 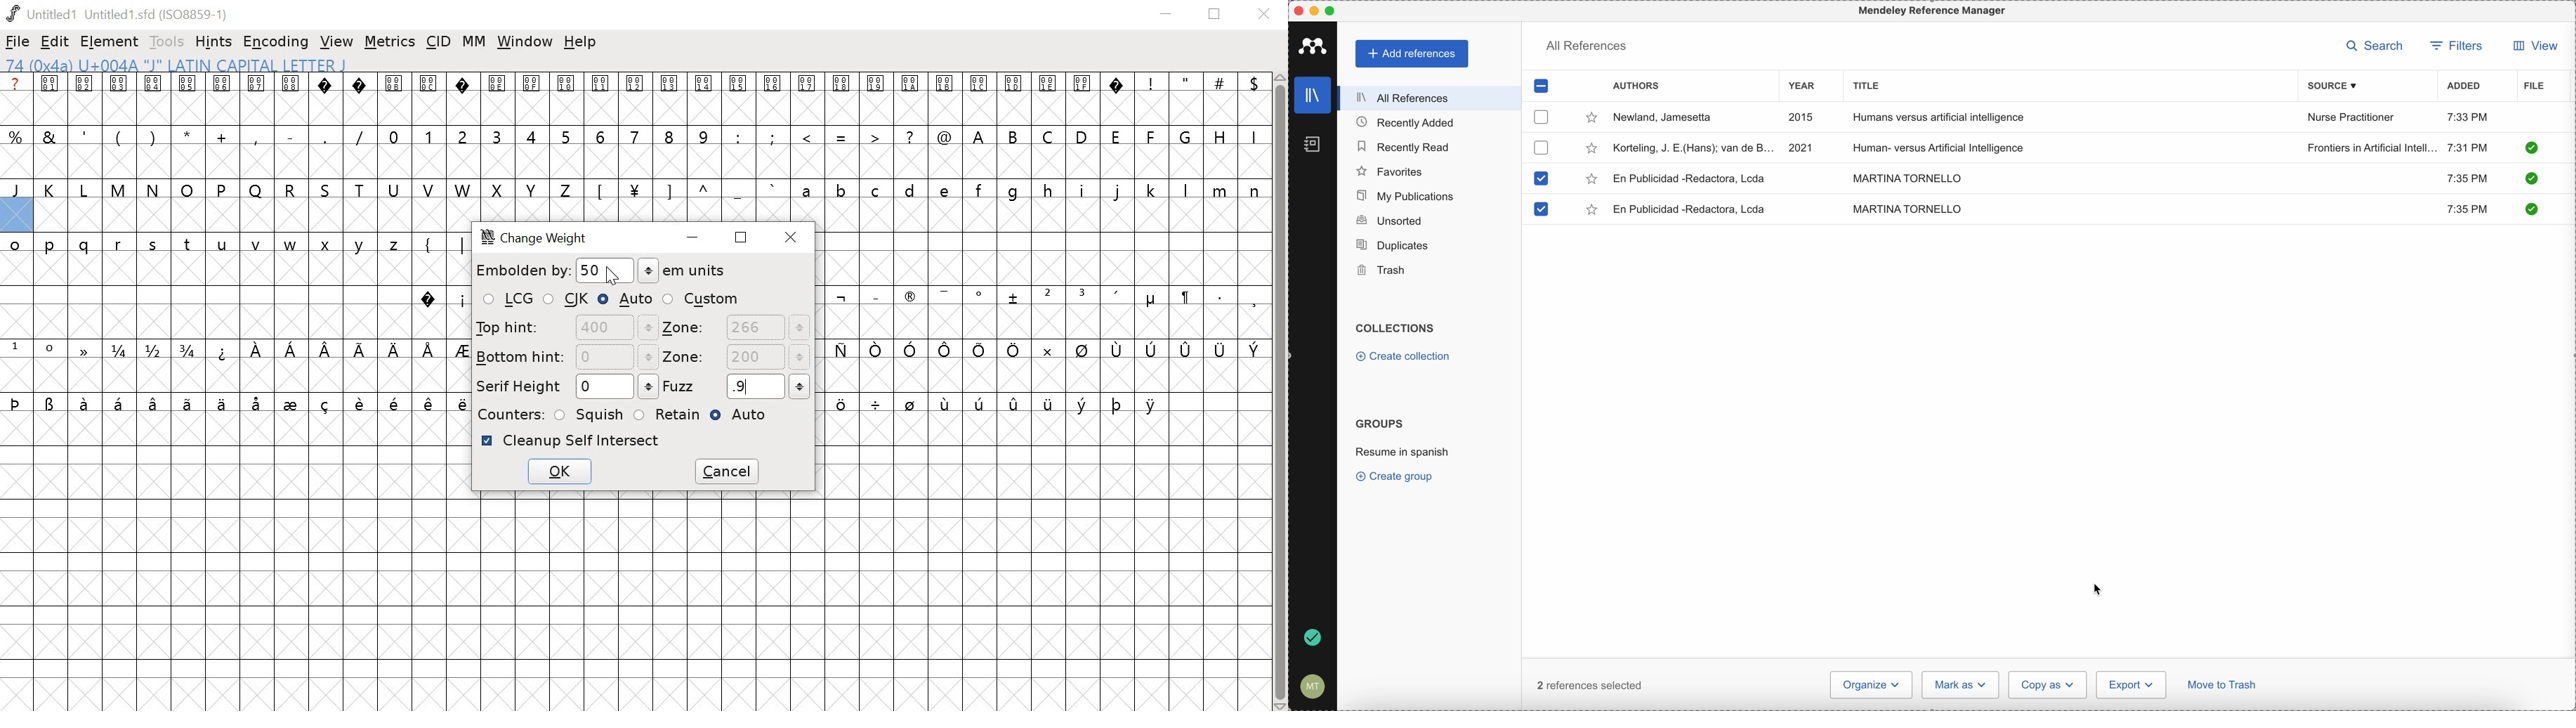 I want to click on account settings, so click(x=1311, y=687).